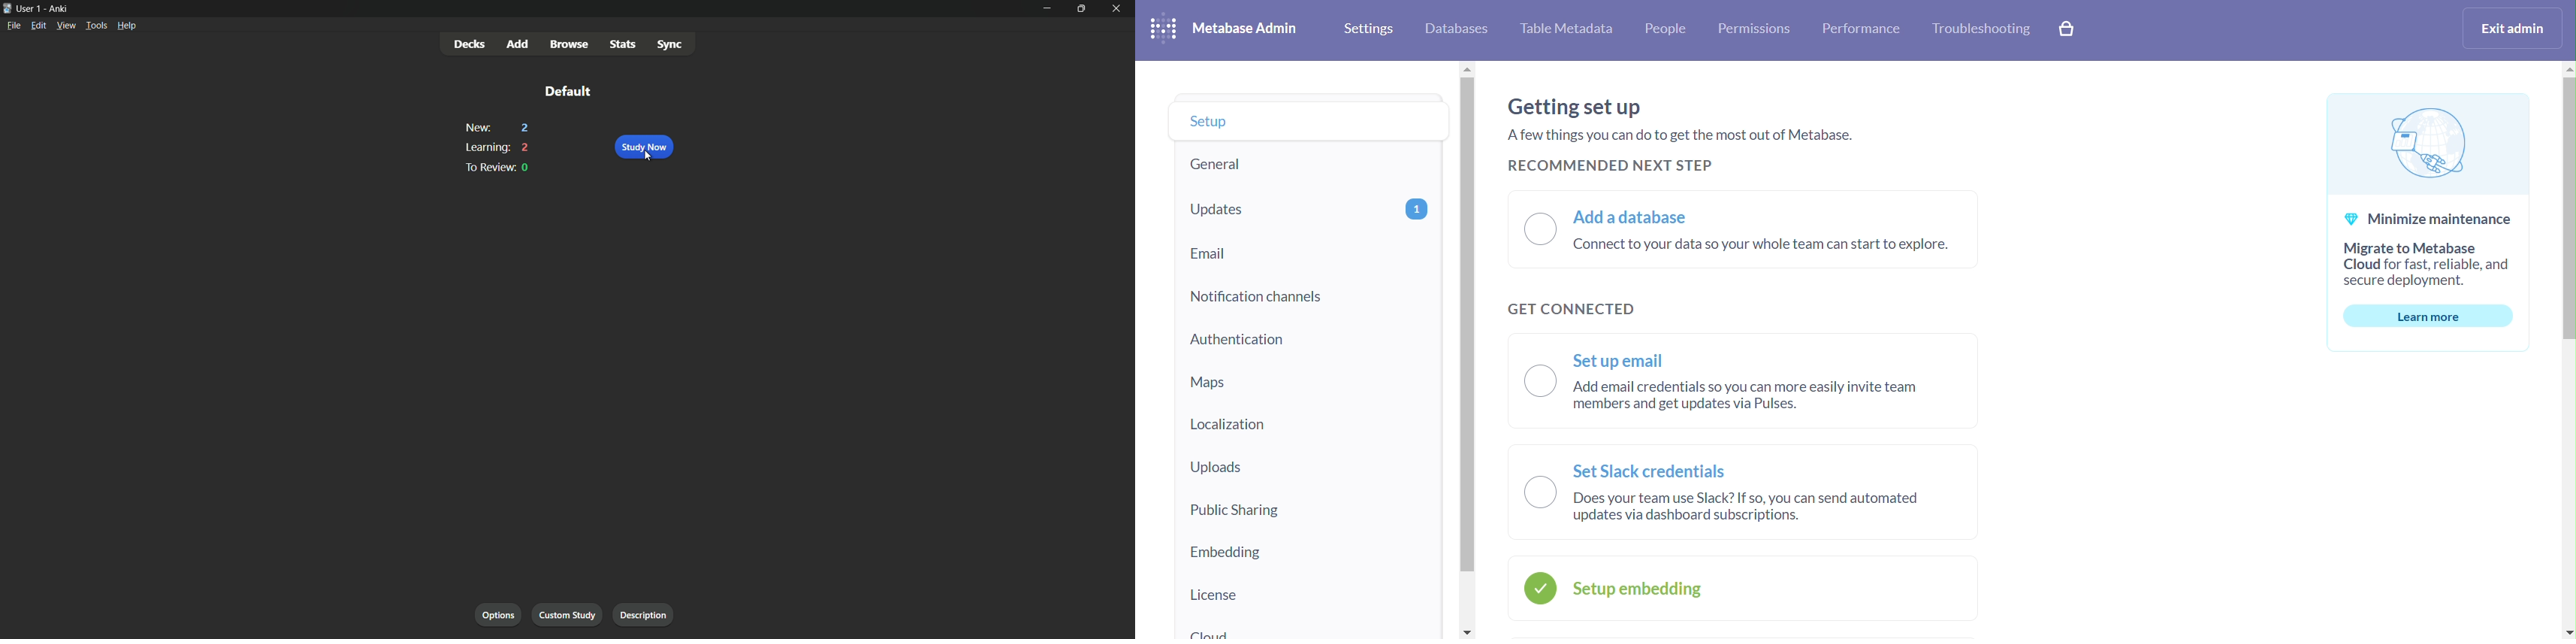  What do you see at coordinates (40, 25) in the screenshot?
I see `edit` at bounding box center [40, 25].